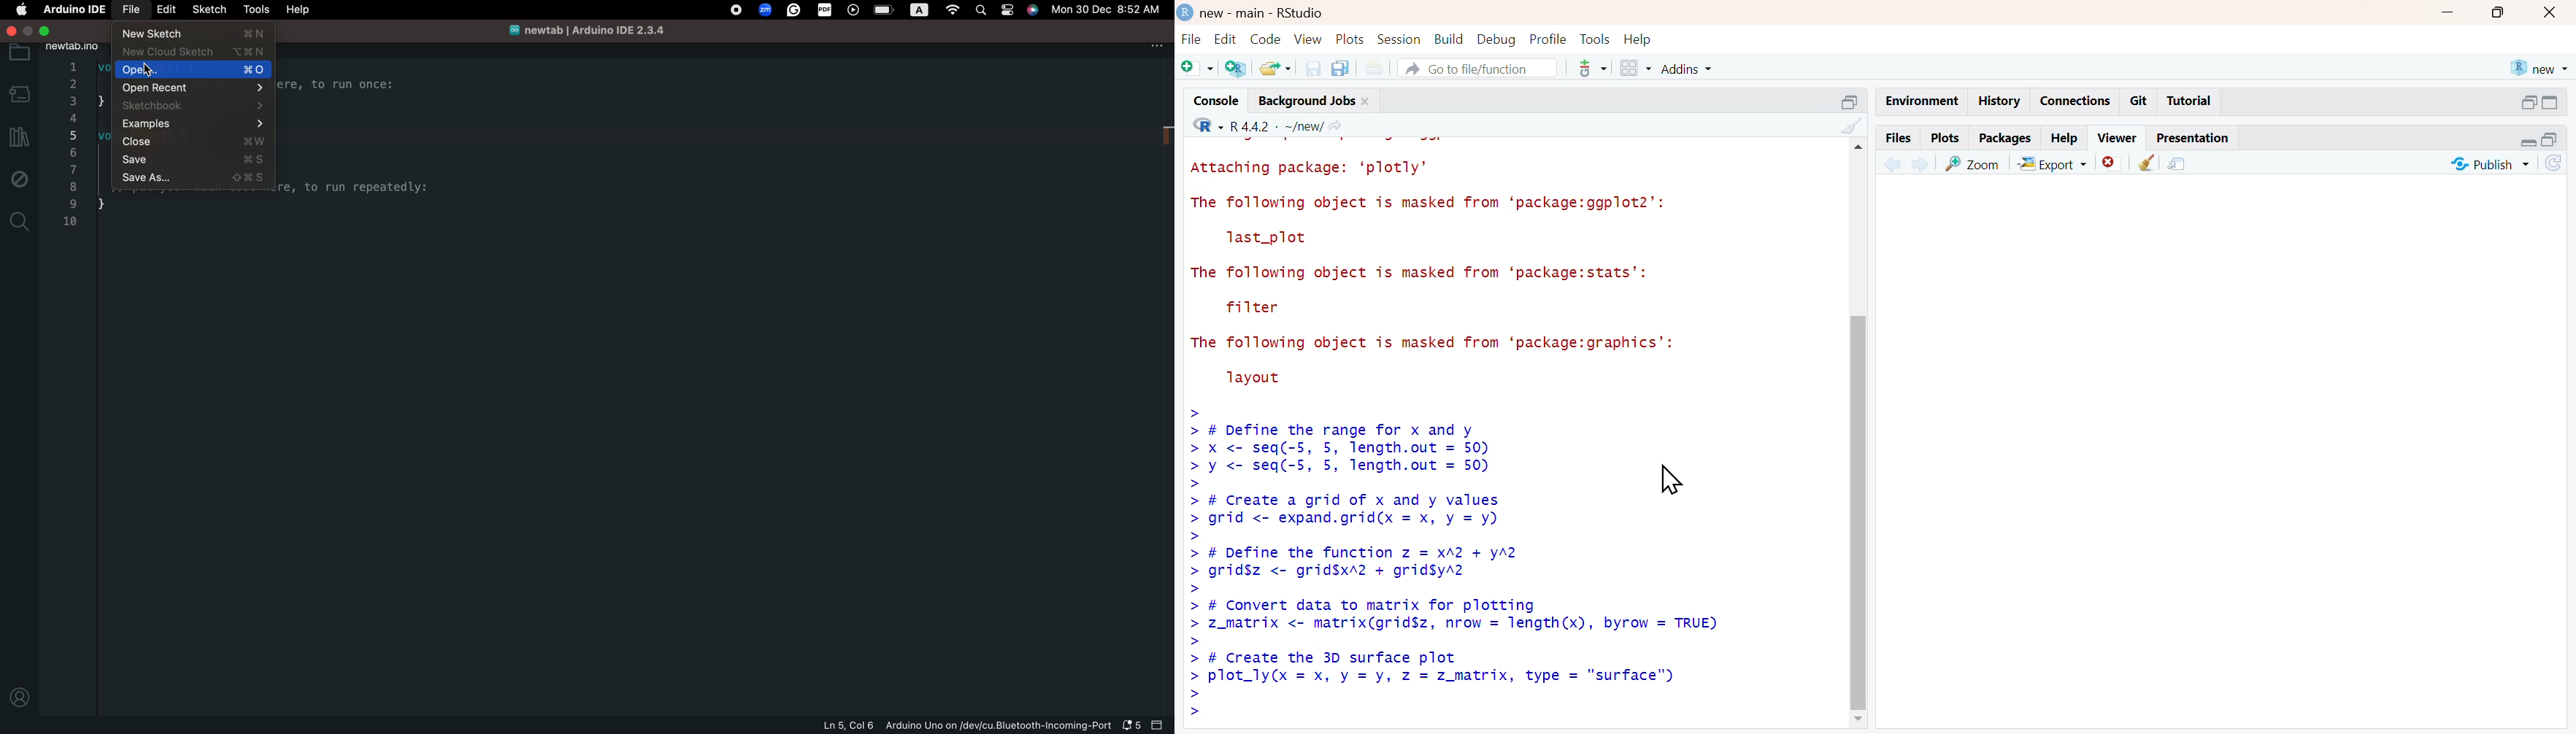  I want to click on save current document, so click(1312, 68).